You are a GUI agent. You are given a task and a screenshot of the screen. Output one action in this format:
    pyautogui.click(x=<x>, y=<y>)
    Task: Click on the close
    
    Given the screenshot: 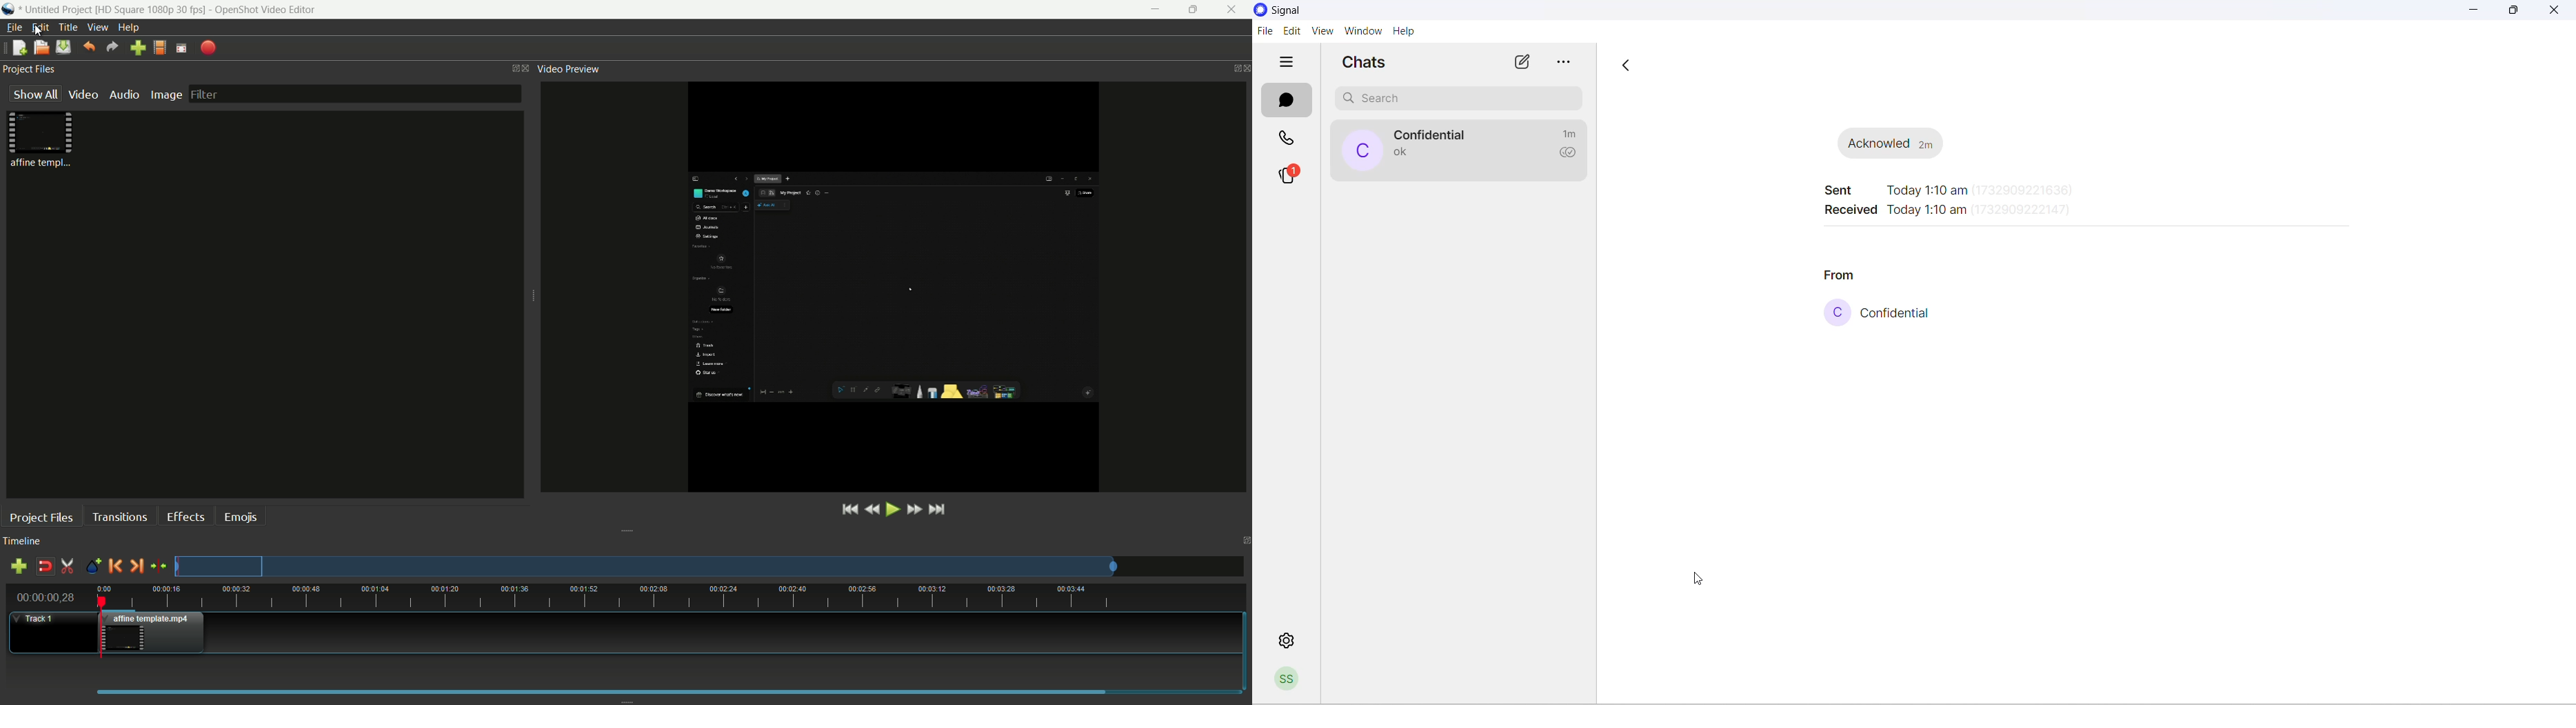 What is the action you would take?
    pyautogui.click(x=2555, y=10)
    